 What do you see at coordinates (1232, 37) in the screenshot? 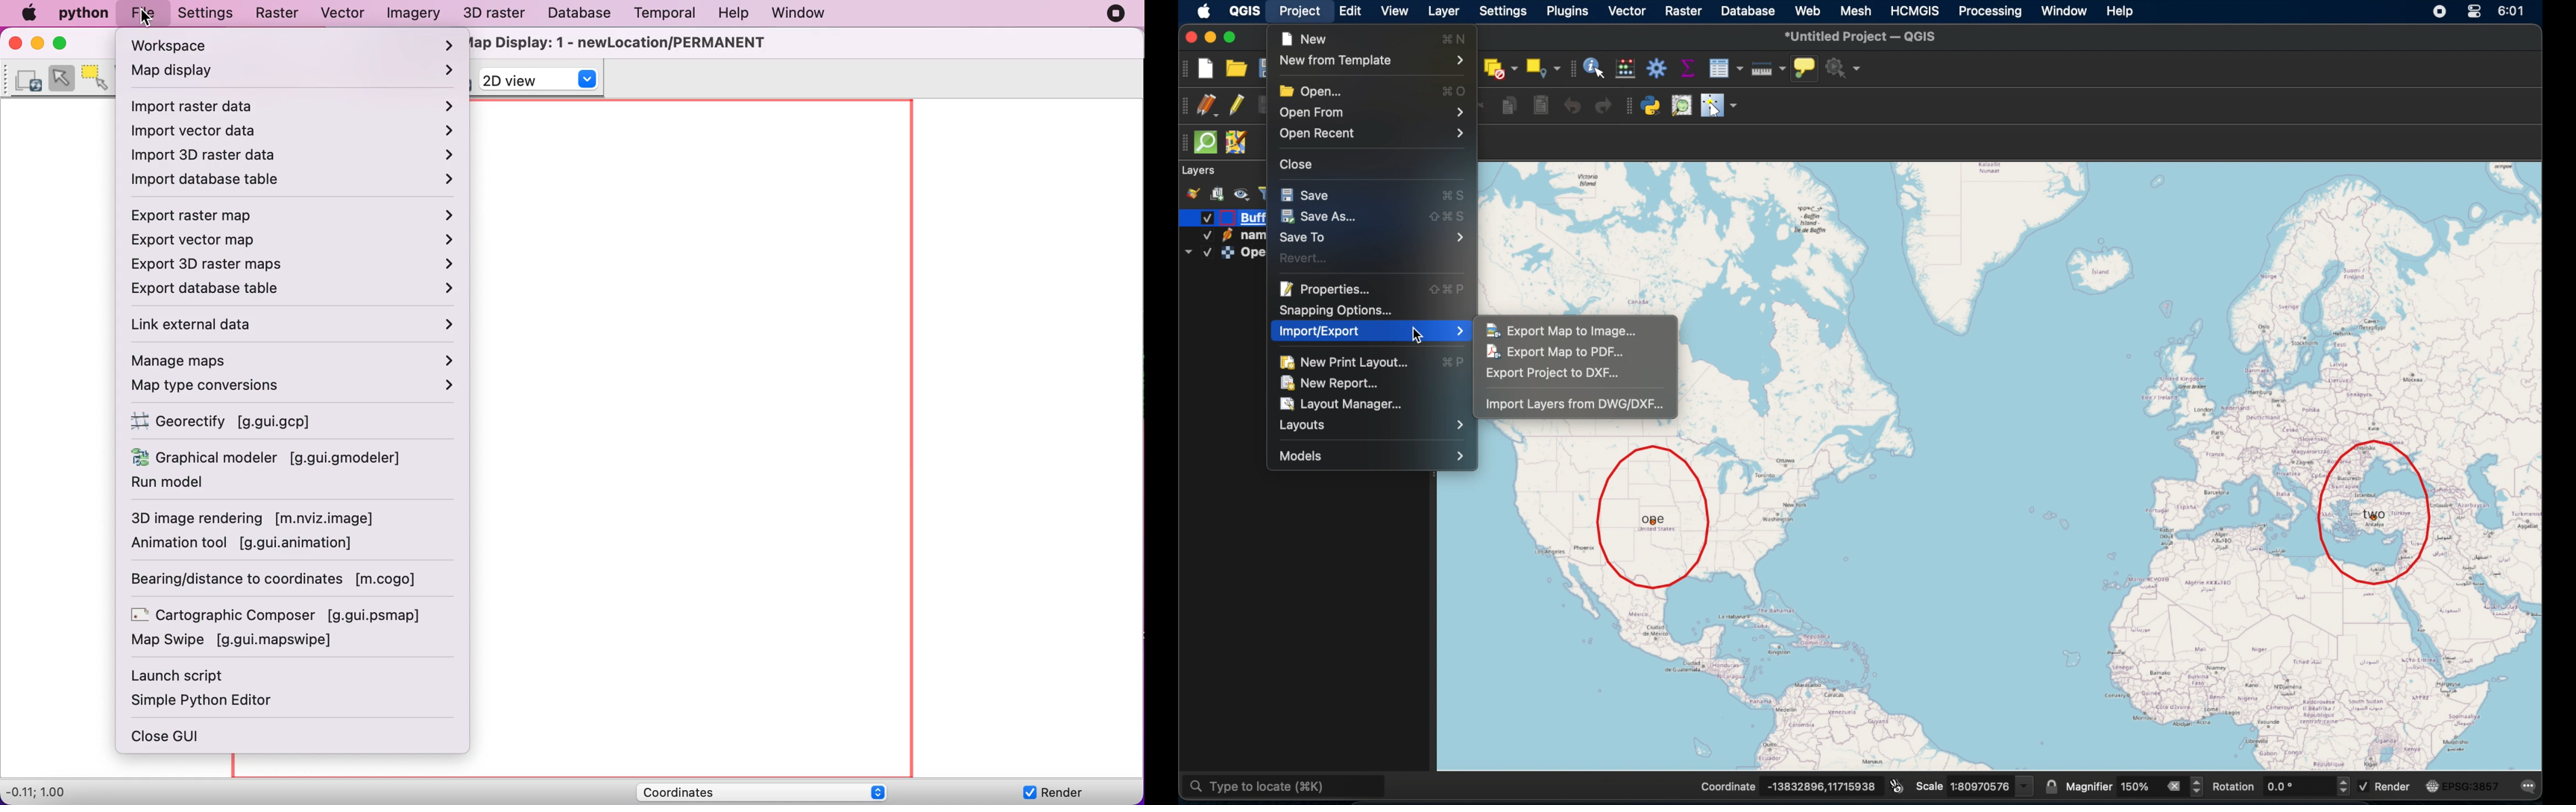
I see `maximize` at bounding box center [1232, 37].